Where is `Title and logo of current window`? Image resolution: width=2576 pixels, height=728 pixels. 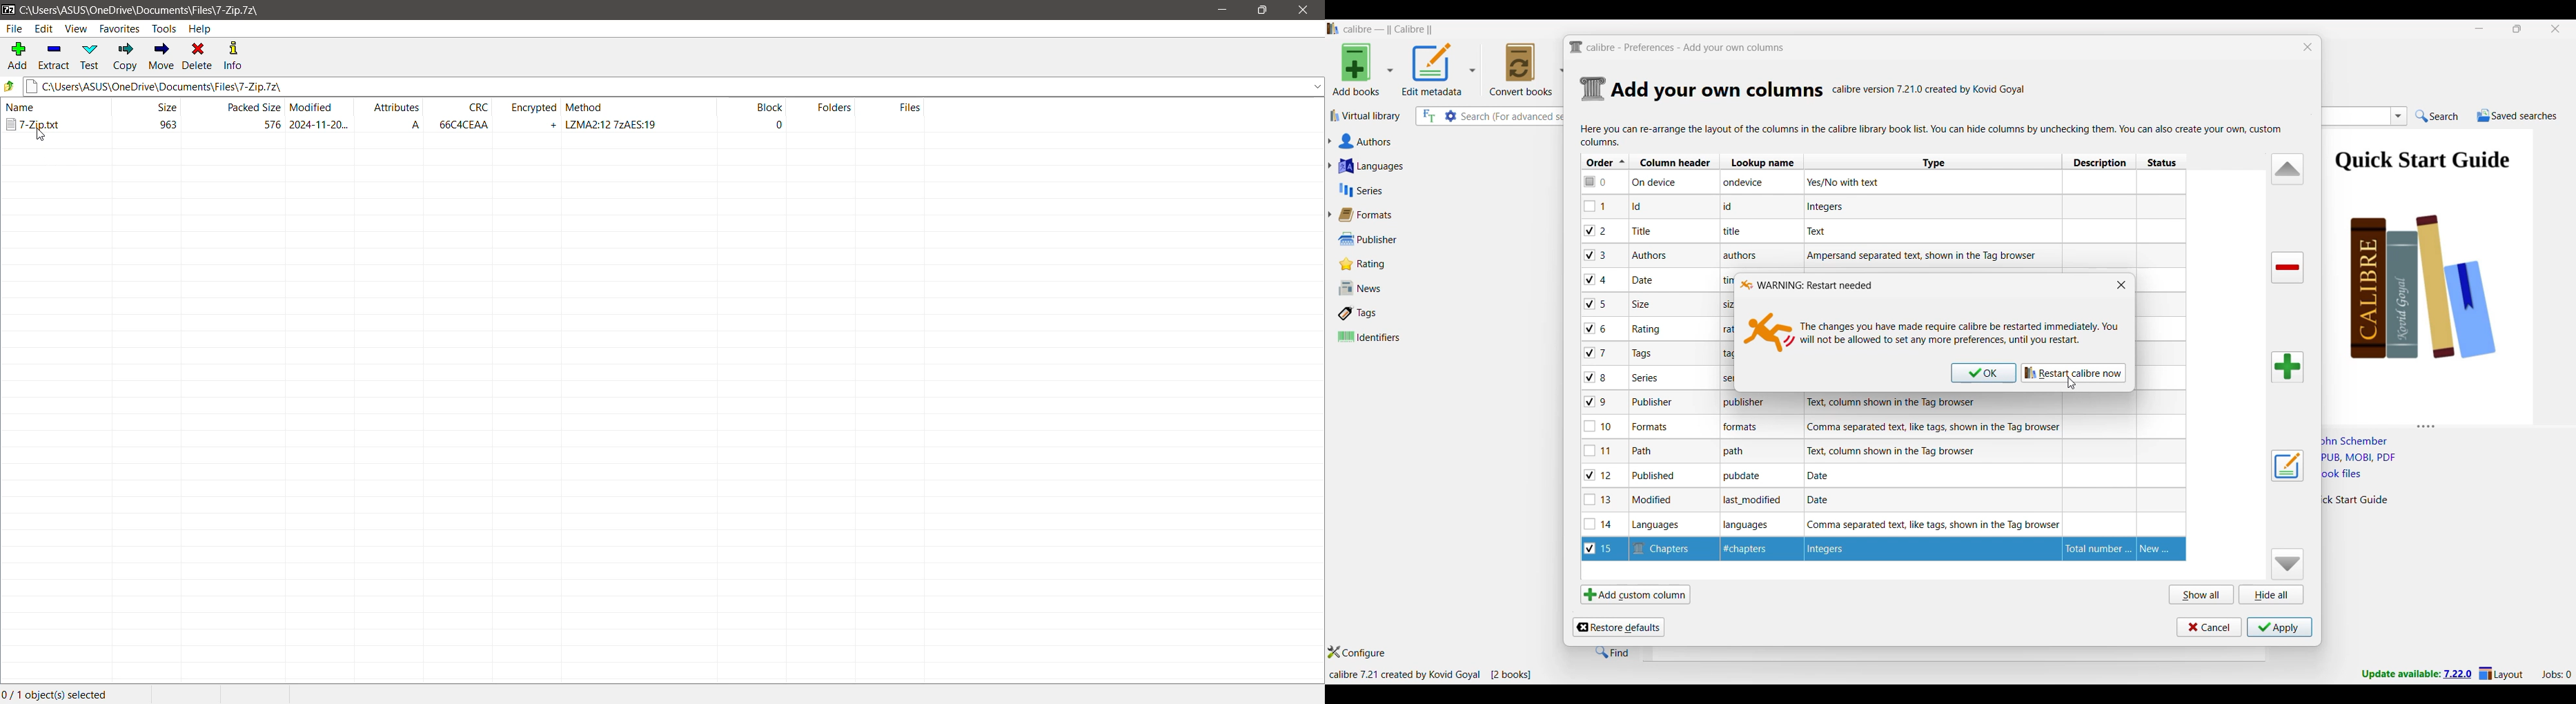 Title and logo of current window is located at coordinates (1678, 48).